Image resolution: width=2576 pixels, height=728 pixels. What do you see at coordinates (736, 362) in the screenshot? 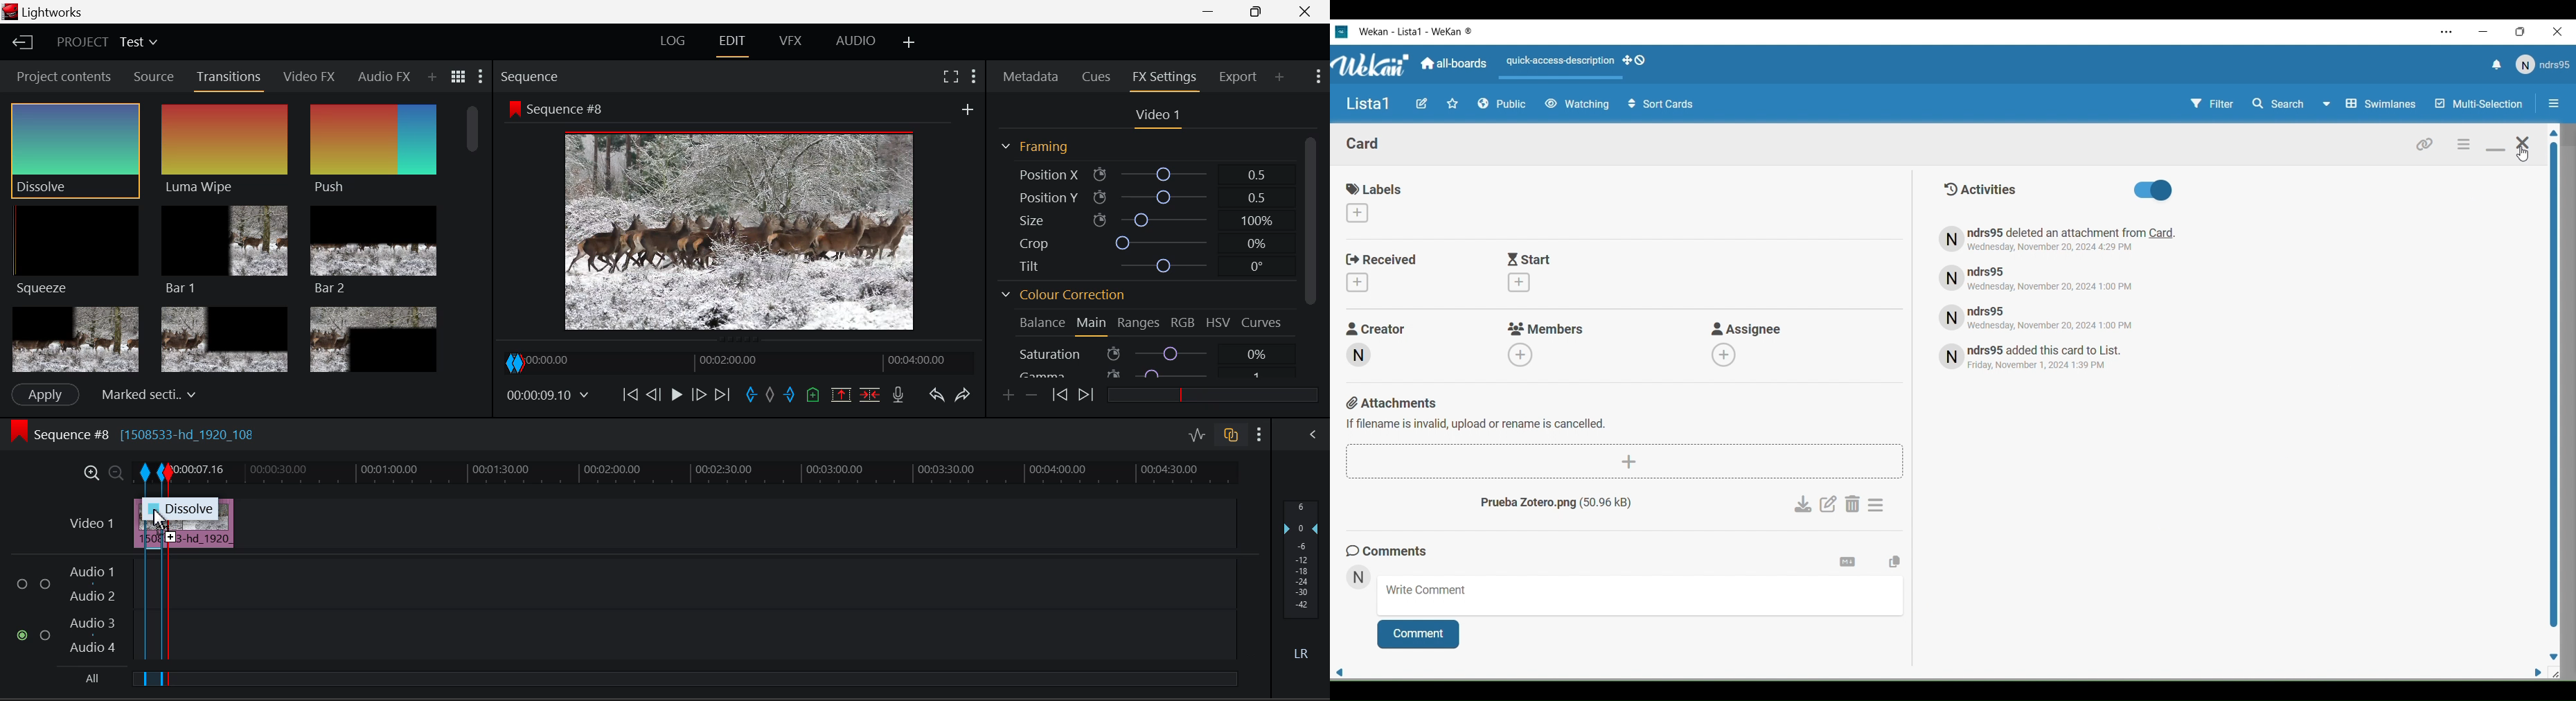
I see `Project Timeline Navigator` at bounding box center [736, 362].